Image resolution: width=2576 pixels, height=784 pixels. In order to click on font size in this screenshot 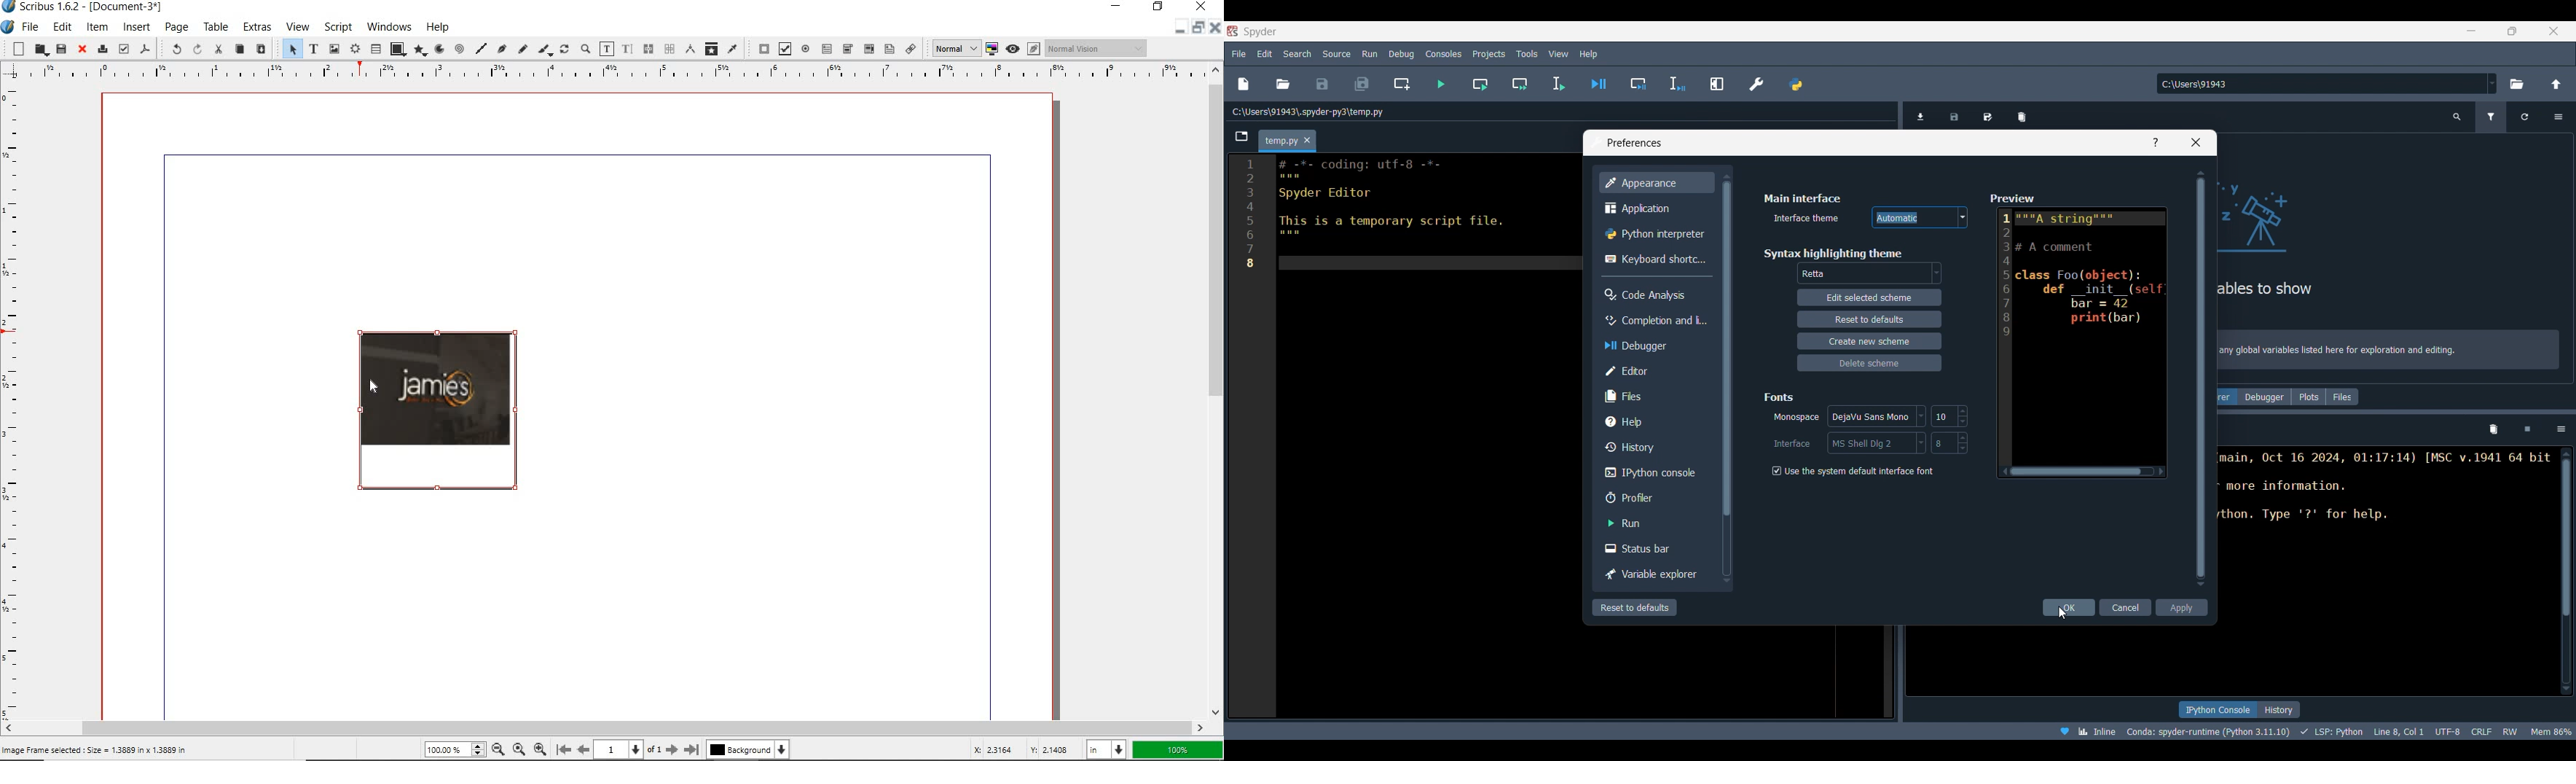, I will do `click(1949, 443)`.